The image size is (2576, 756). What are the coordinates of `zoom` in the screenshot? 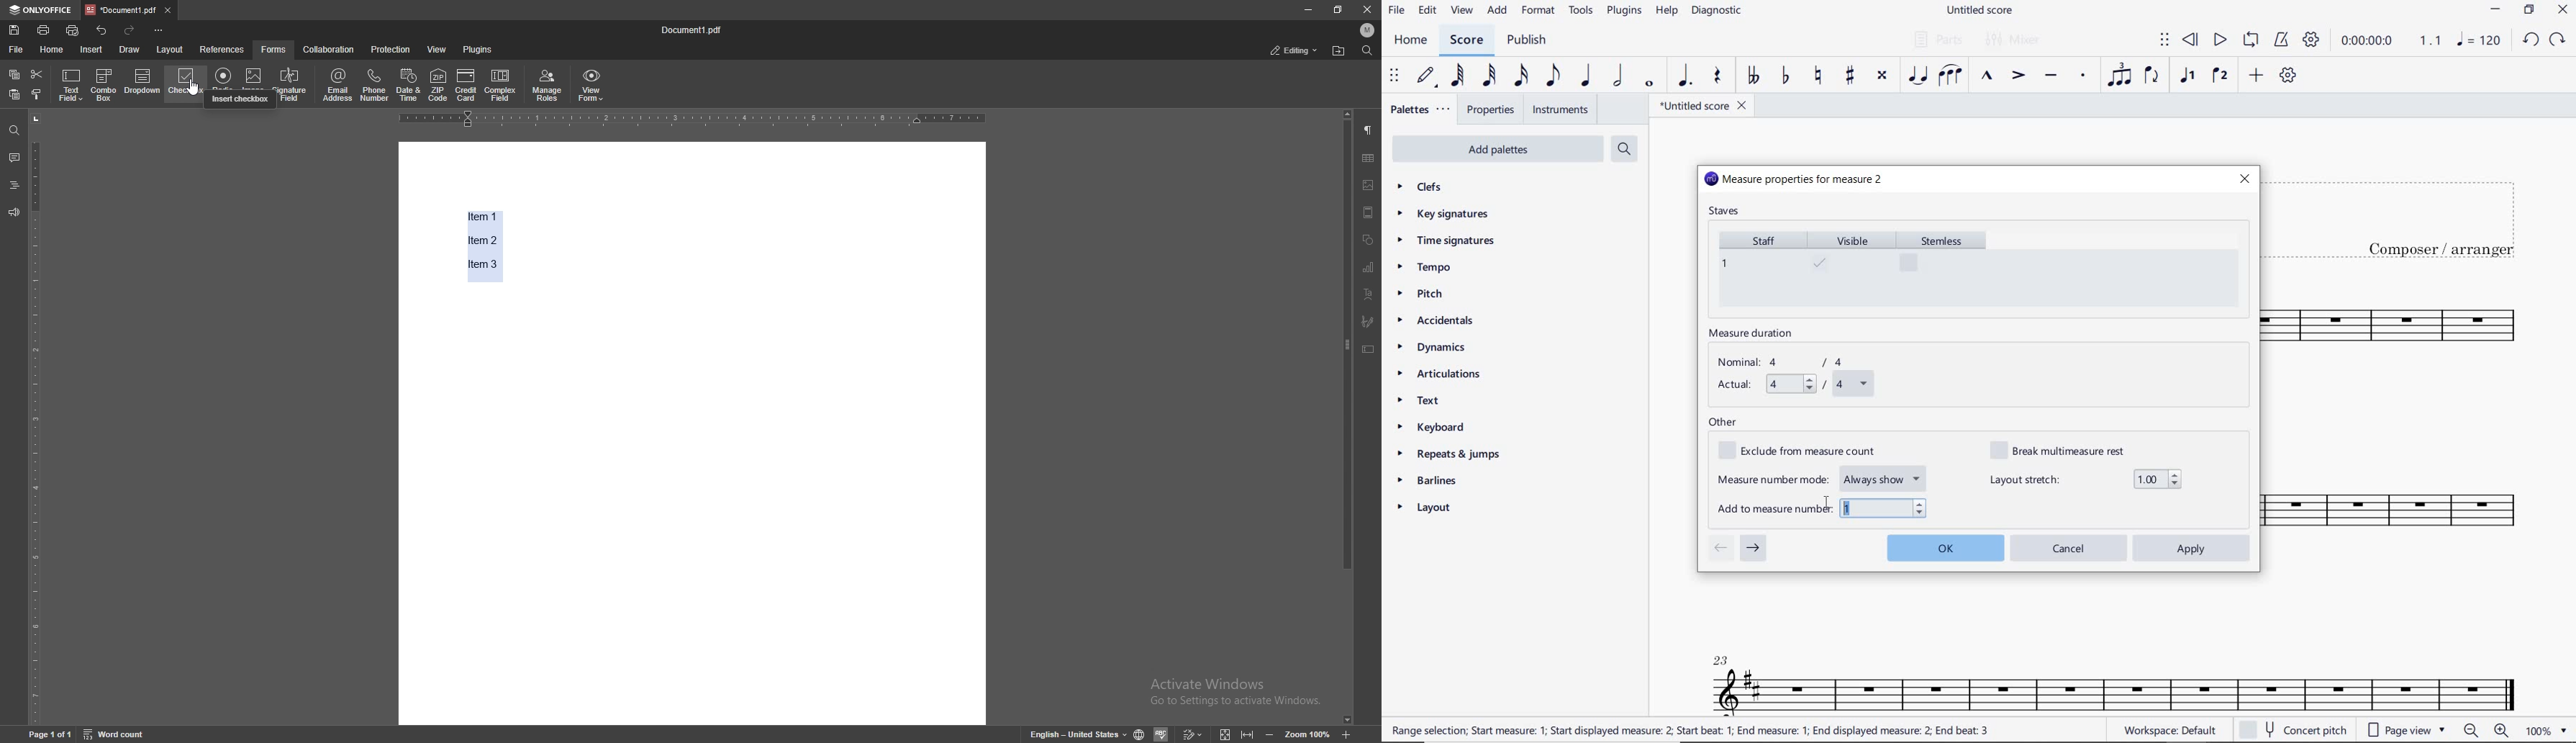 It's located at (1307, 733).